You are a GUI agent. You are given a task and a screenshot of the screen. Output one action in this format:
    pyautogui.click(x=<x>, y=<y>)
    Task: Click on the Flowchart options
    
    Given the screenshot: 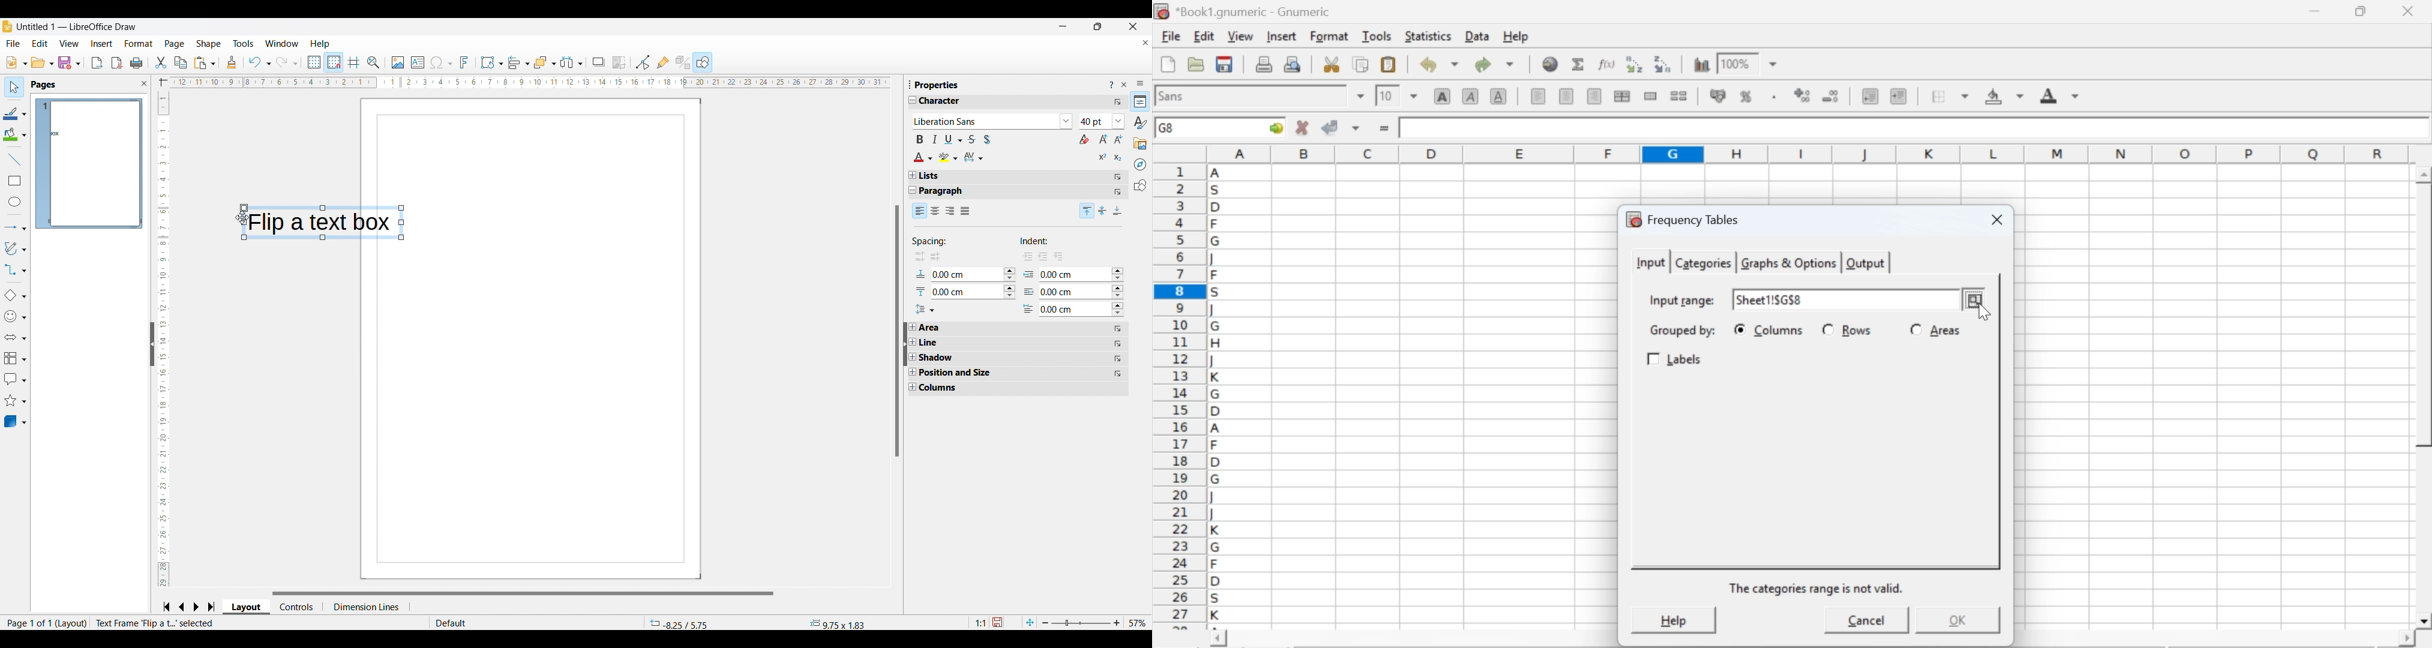 What is the action you would take?
    pyautogui.click(x=16, y=358)
    